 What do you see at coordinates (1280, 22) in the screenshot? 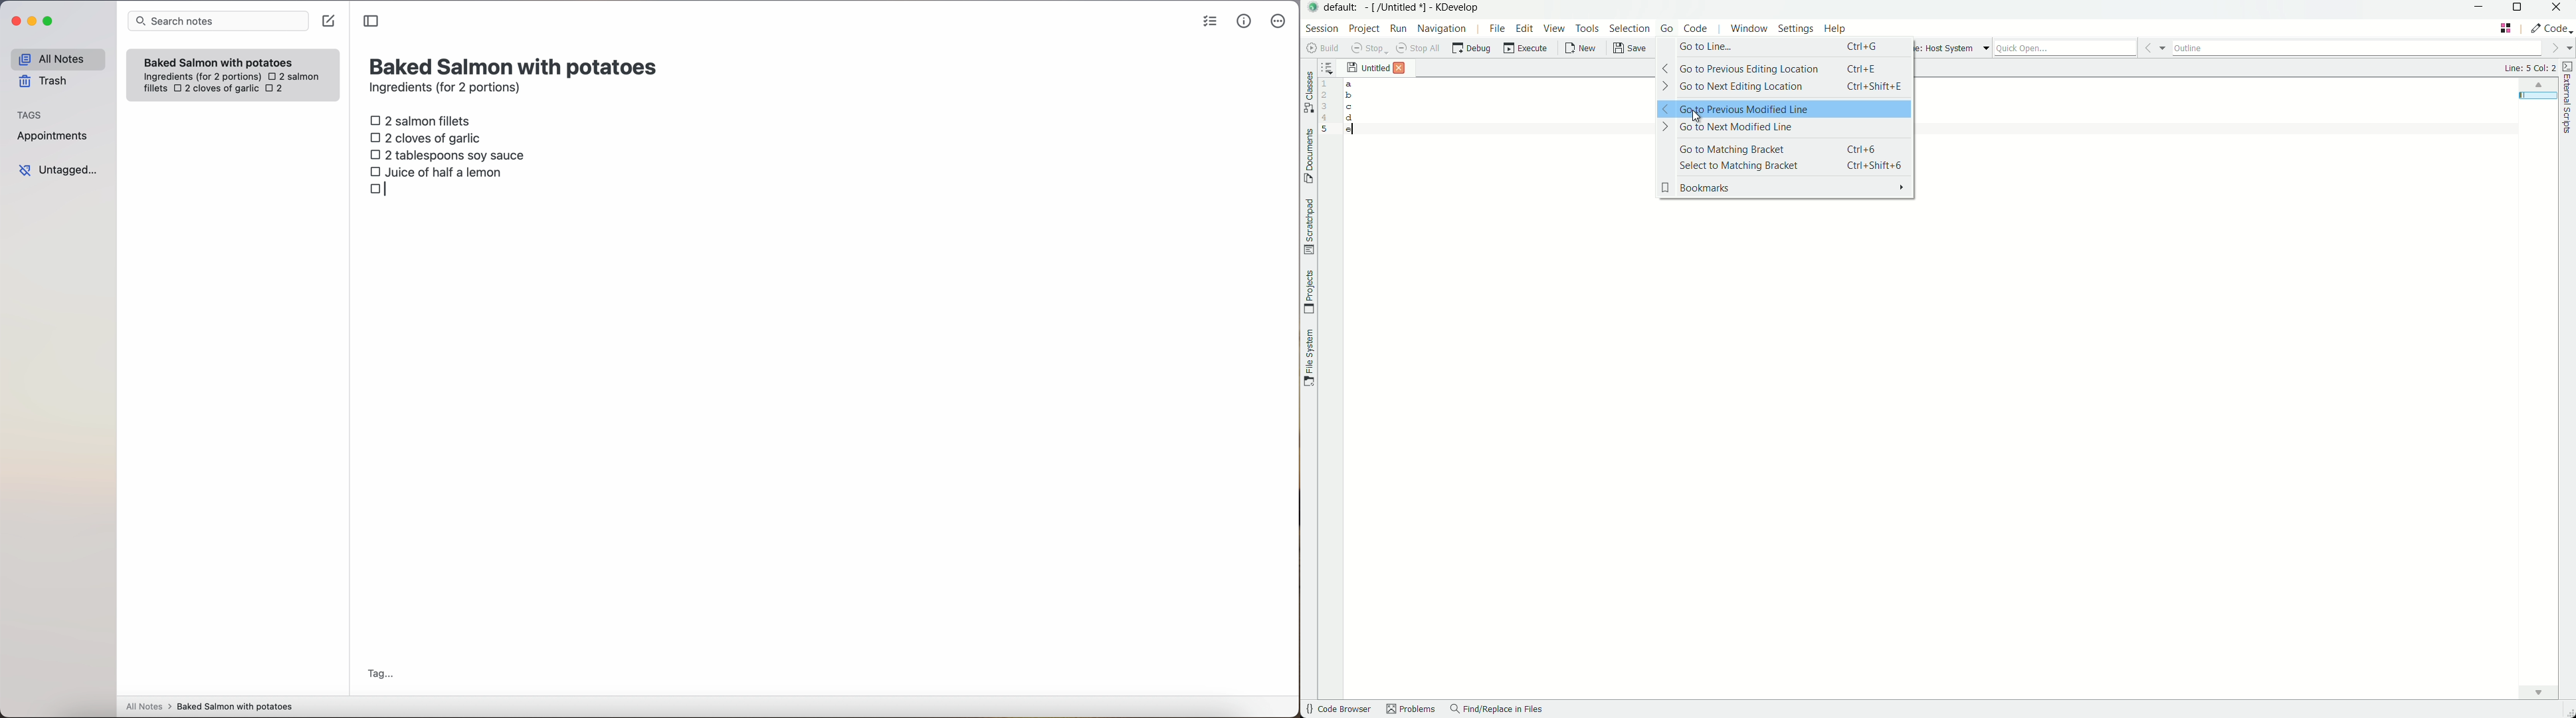
I see `more options` at bounding box center [1280, 22].